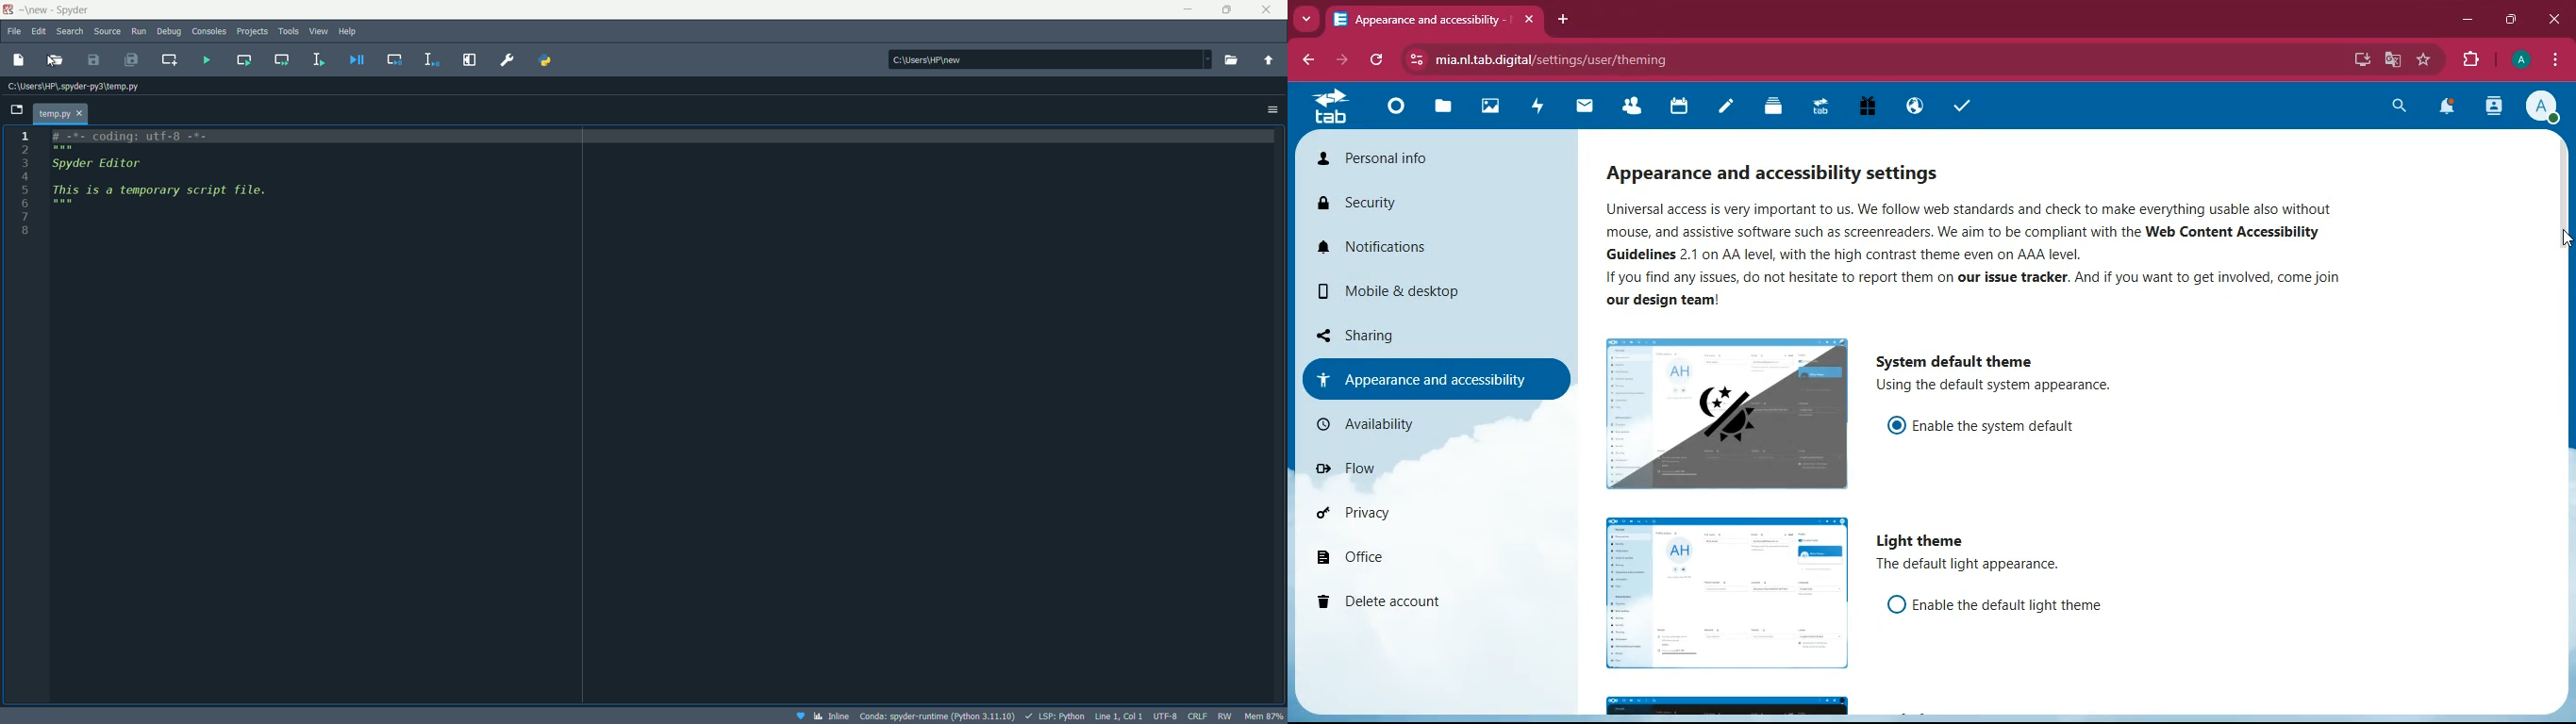  I want to click on forward, so click(1338, 61).